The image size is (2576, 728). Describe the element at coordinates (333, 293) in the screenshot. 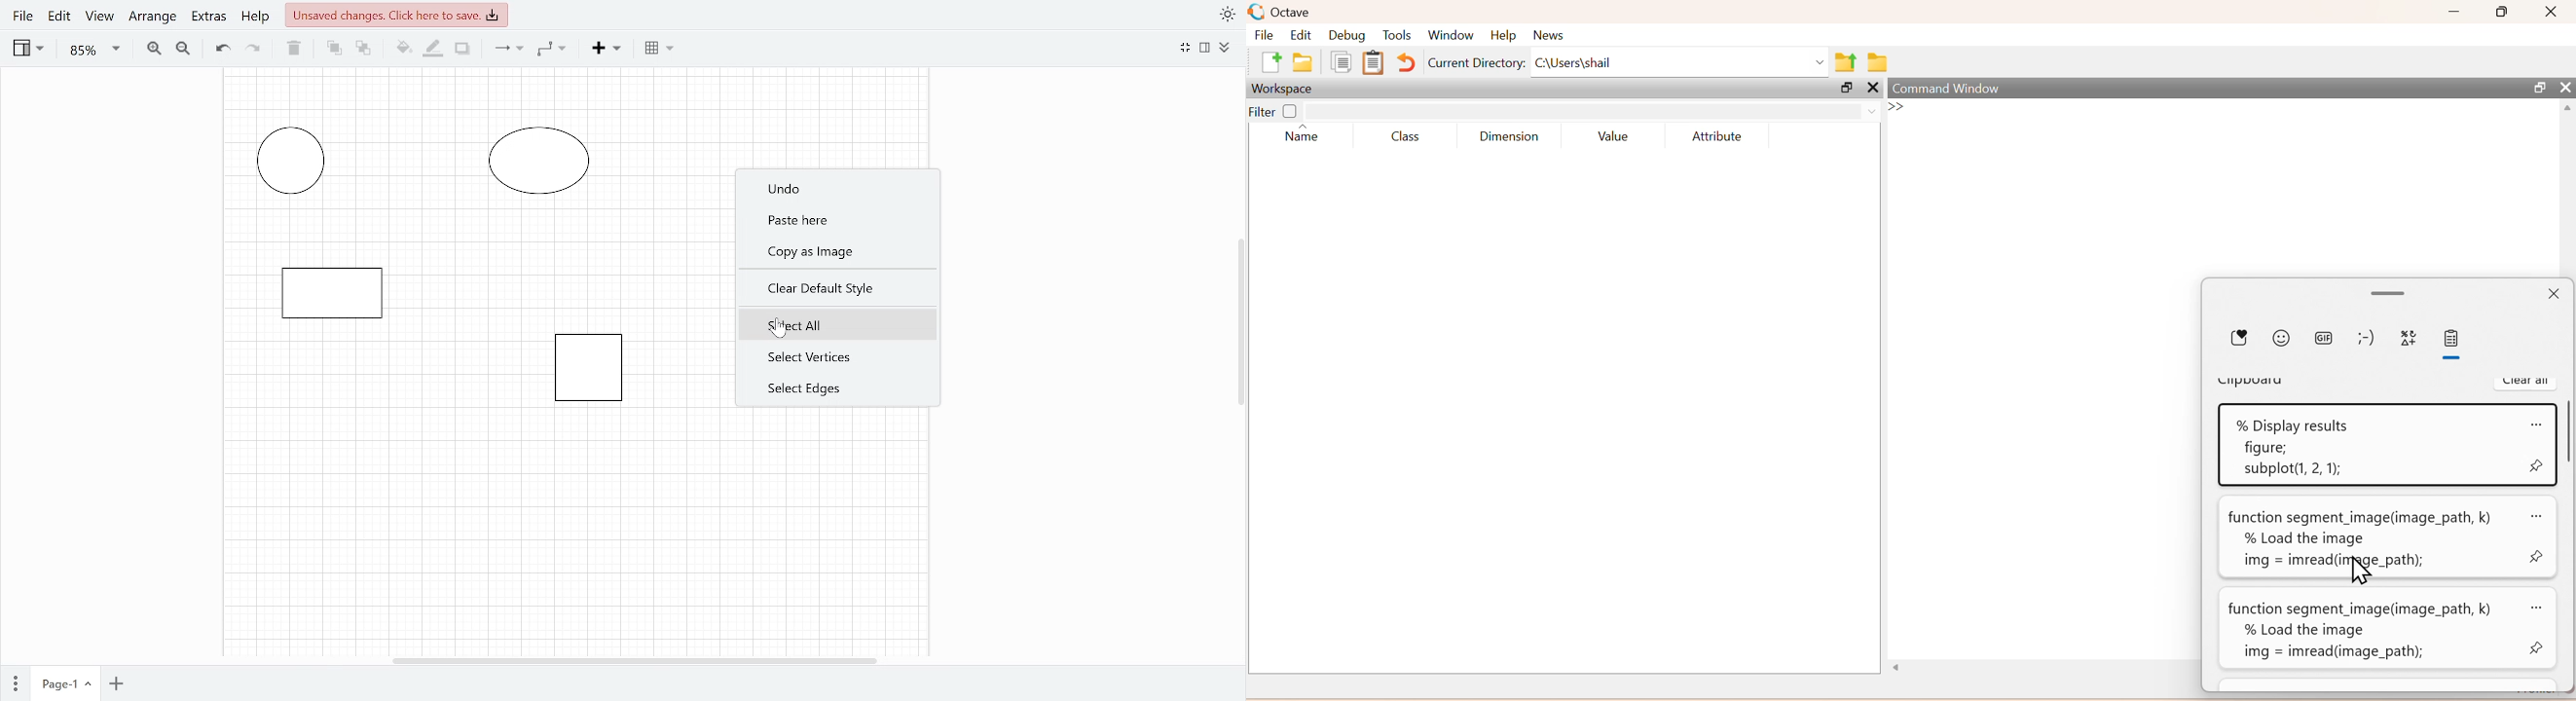

I see `Rectangle` at that location.